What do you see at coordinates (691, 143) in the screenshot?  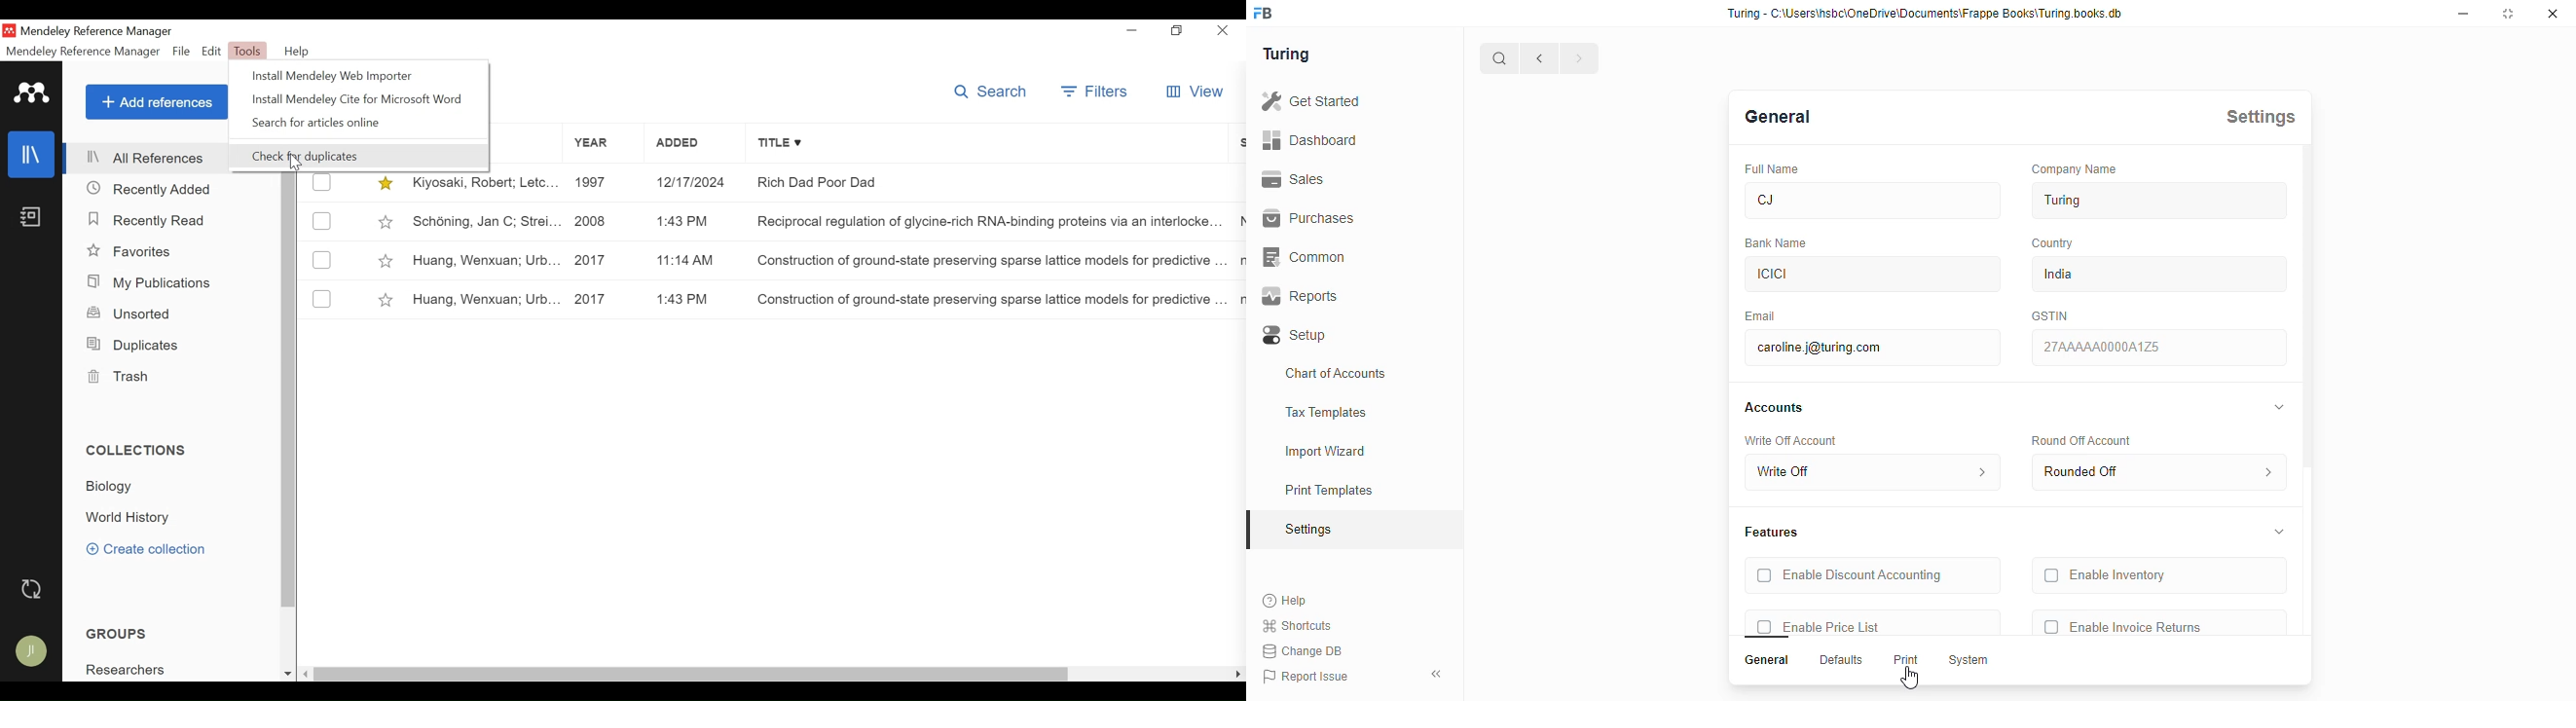 I see `Added` at bounding box center [691, 143].